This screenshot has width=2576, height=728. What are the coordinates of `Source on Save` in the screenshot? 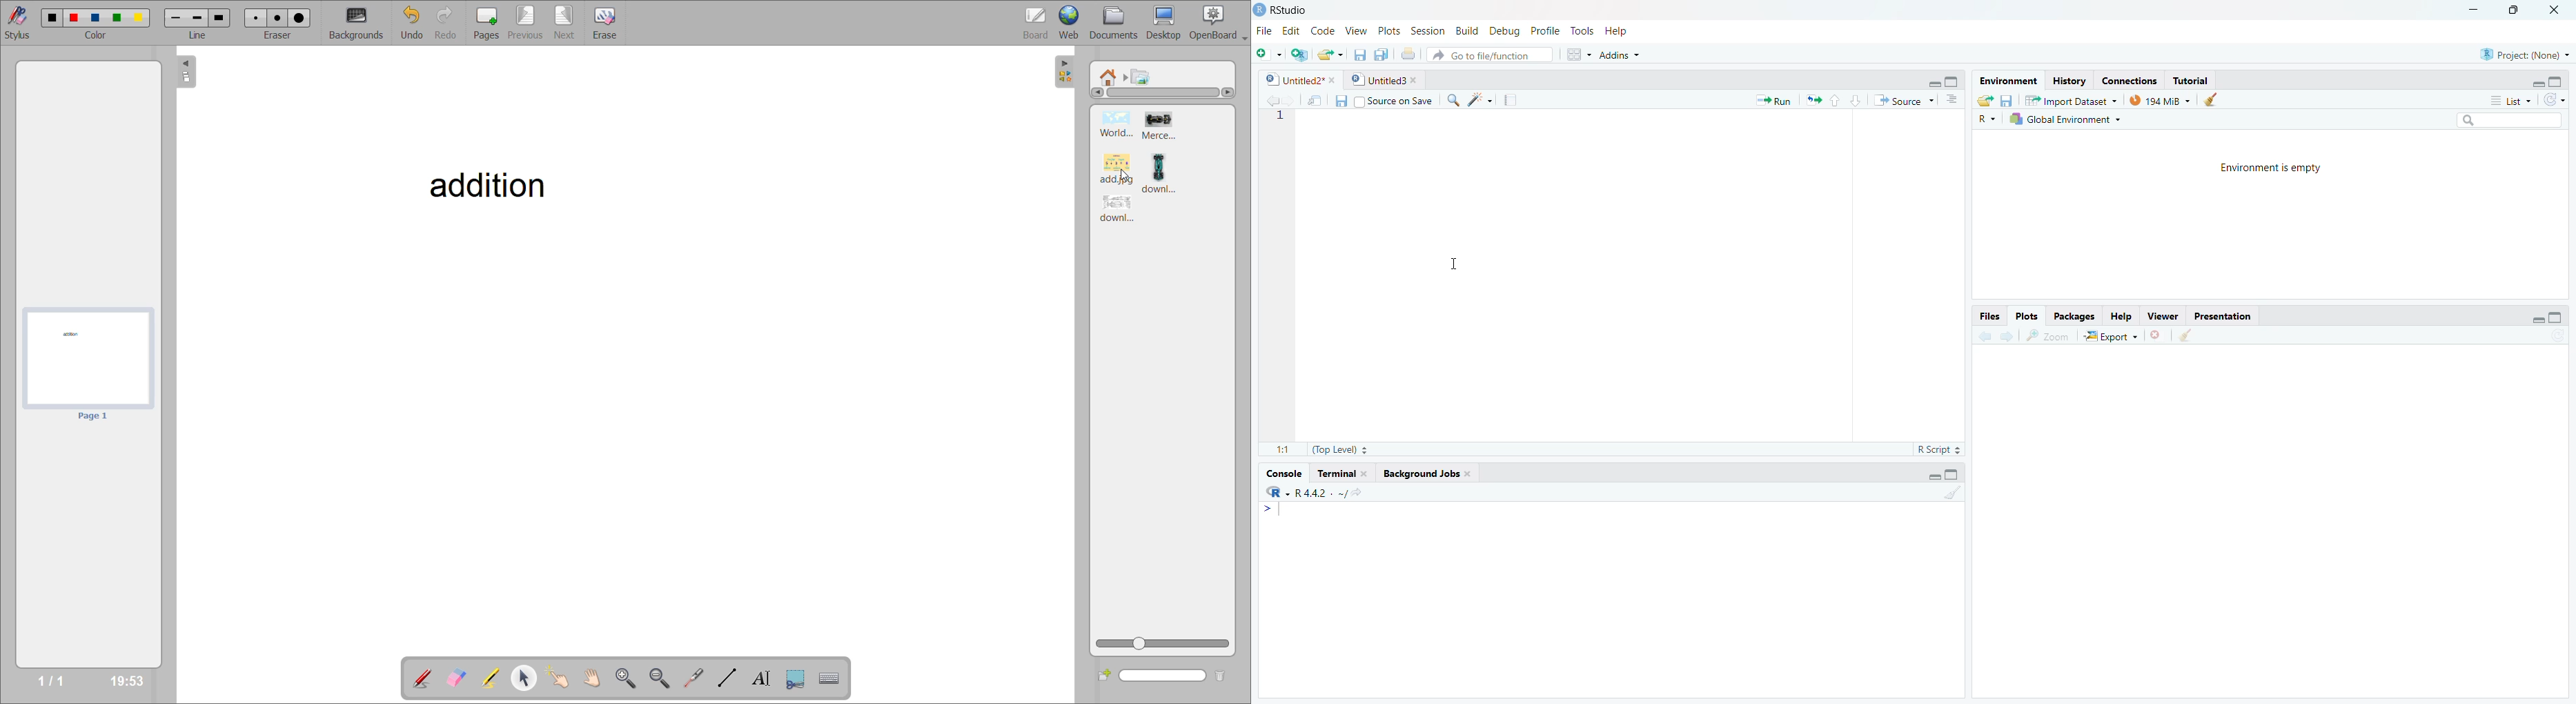 It's located at (1384, 101).